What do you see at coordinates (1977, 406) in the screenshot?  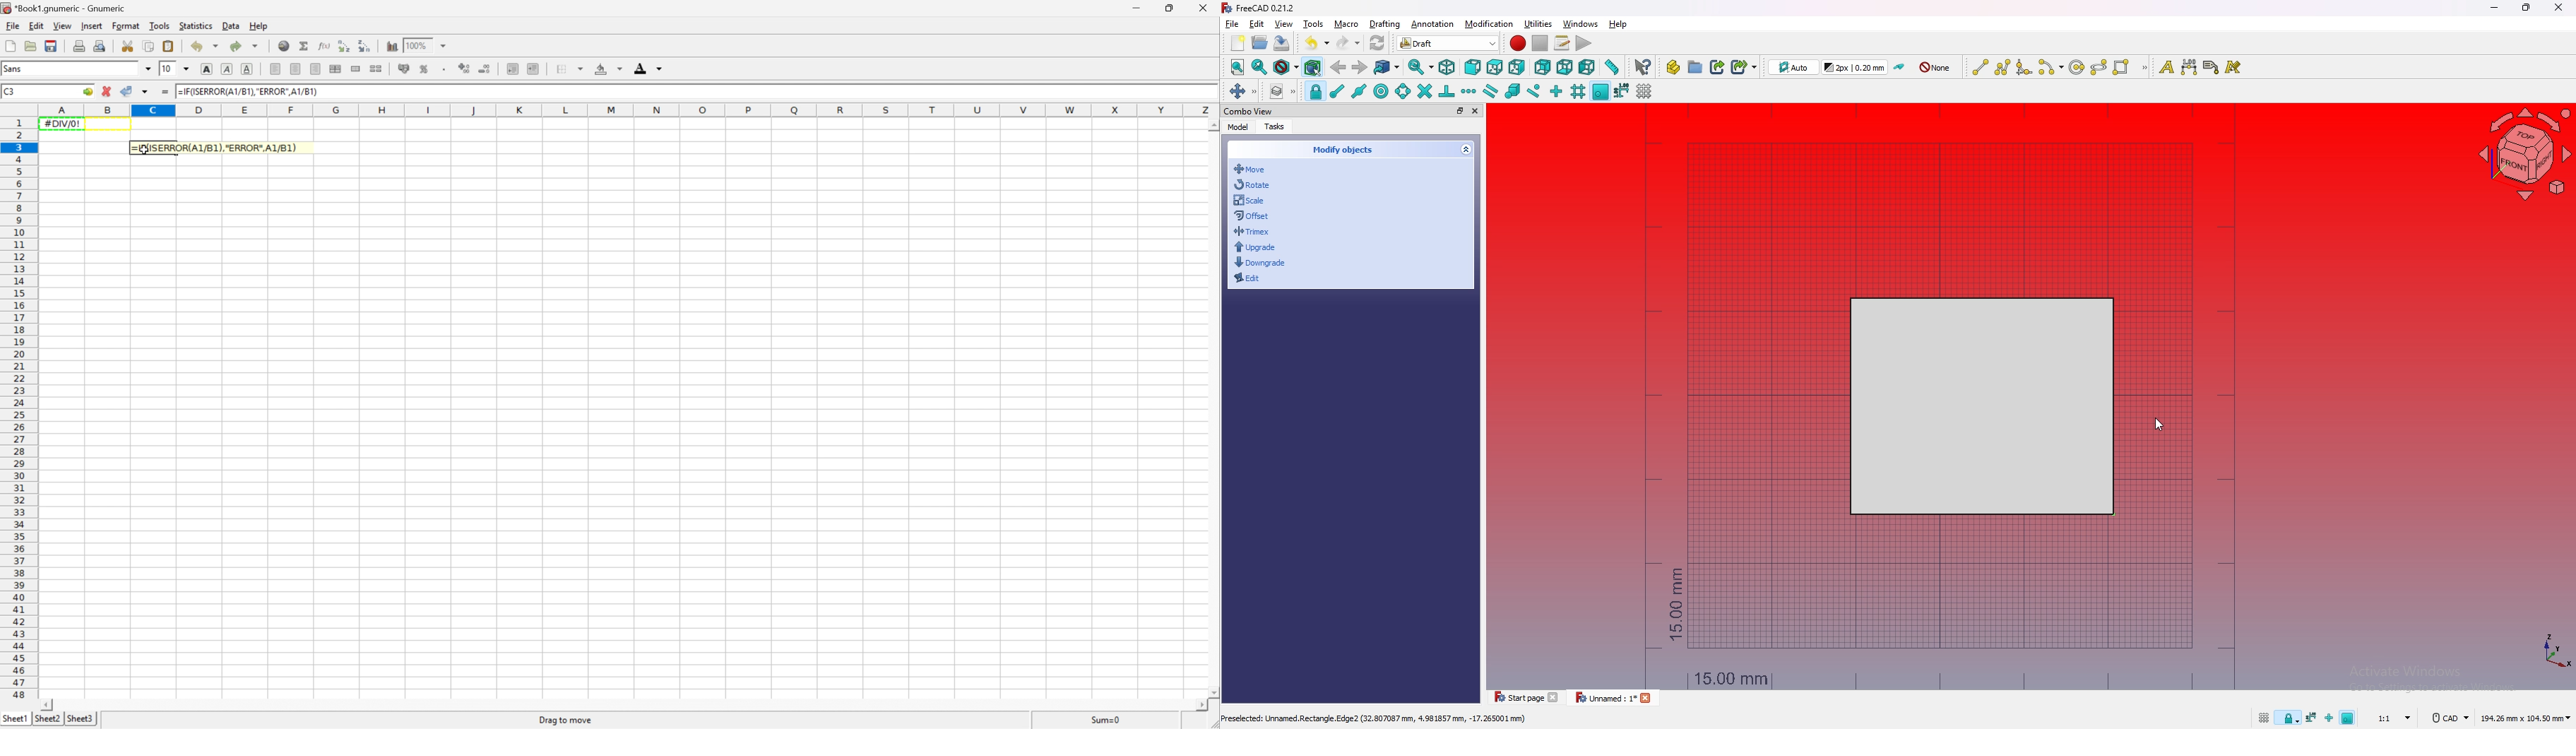 I see `rectangle` at bounding box center [1977, 406].